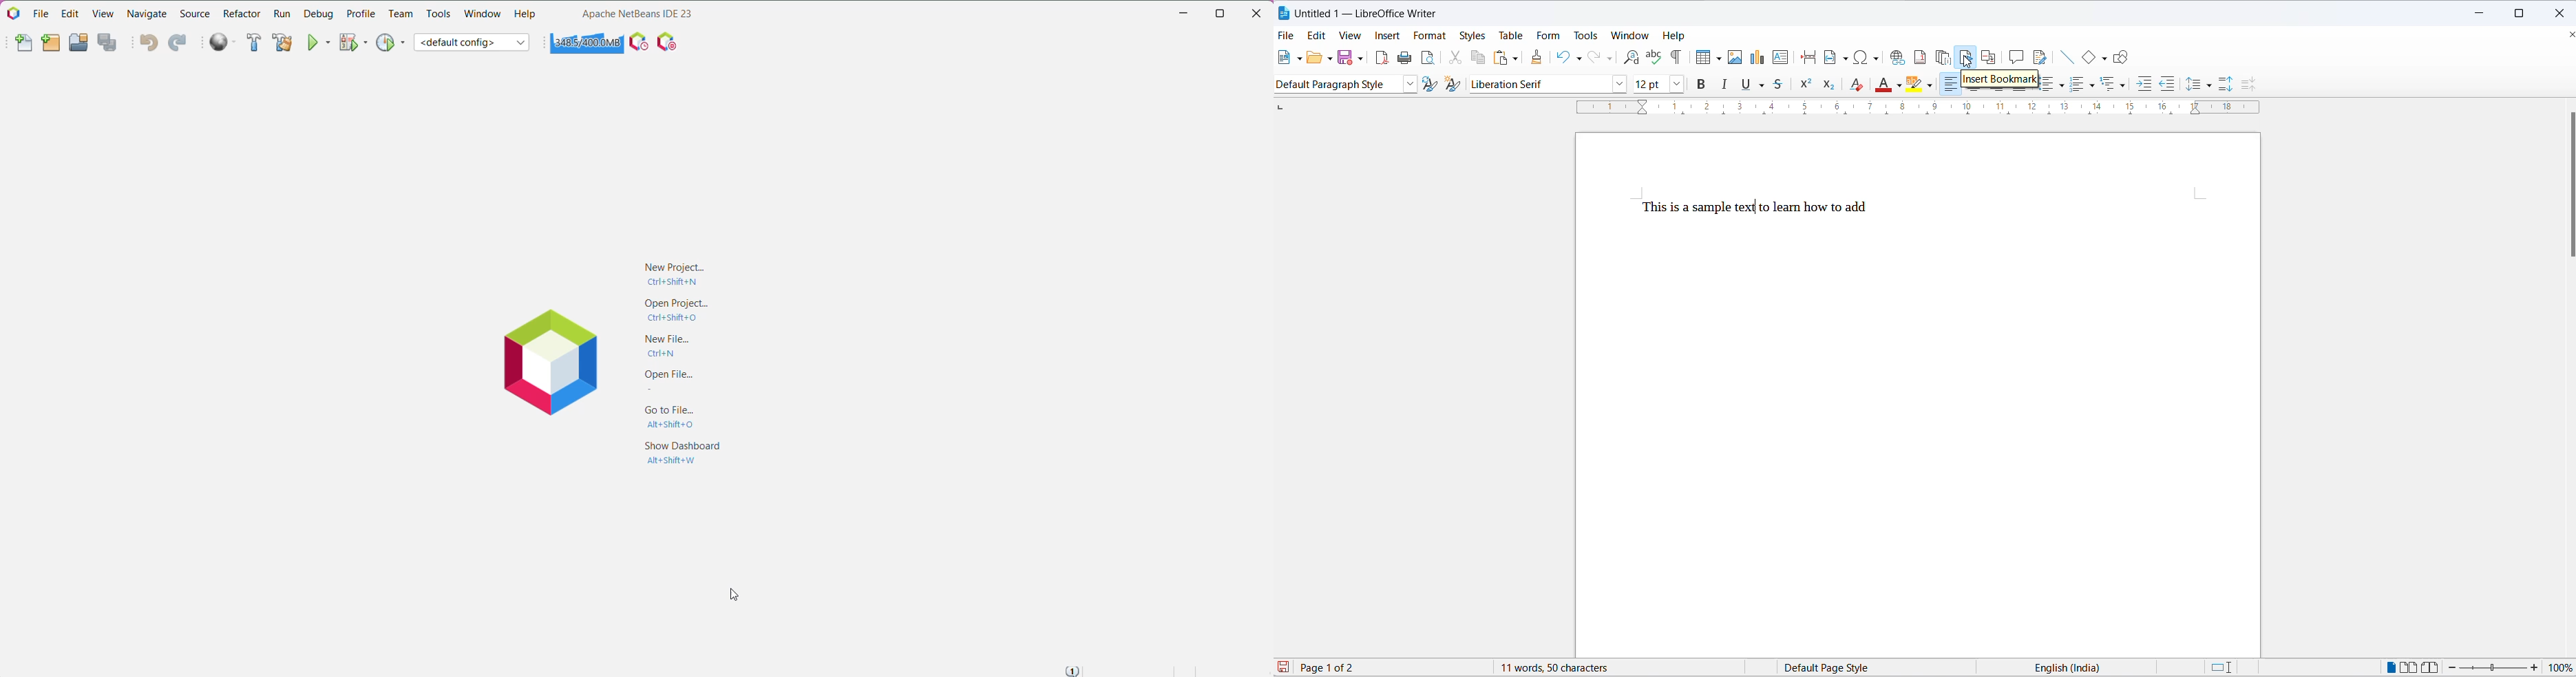  What do you see at coordinates (1676, 36) in the screenshot?
I see `help` at bounding box center [1676, 36].